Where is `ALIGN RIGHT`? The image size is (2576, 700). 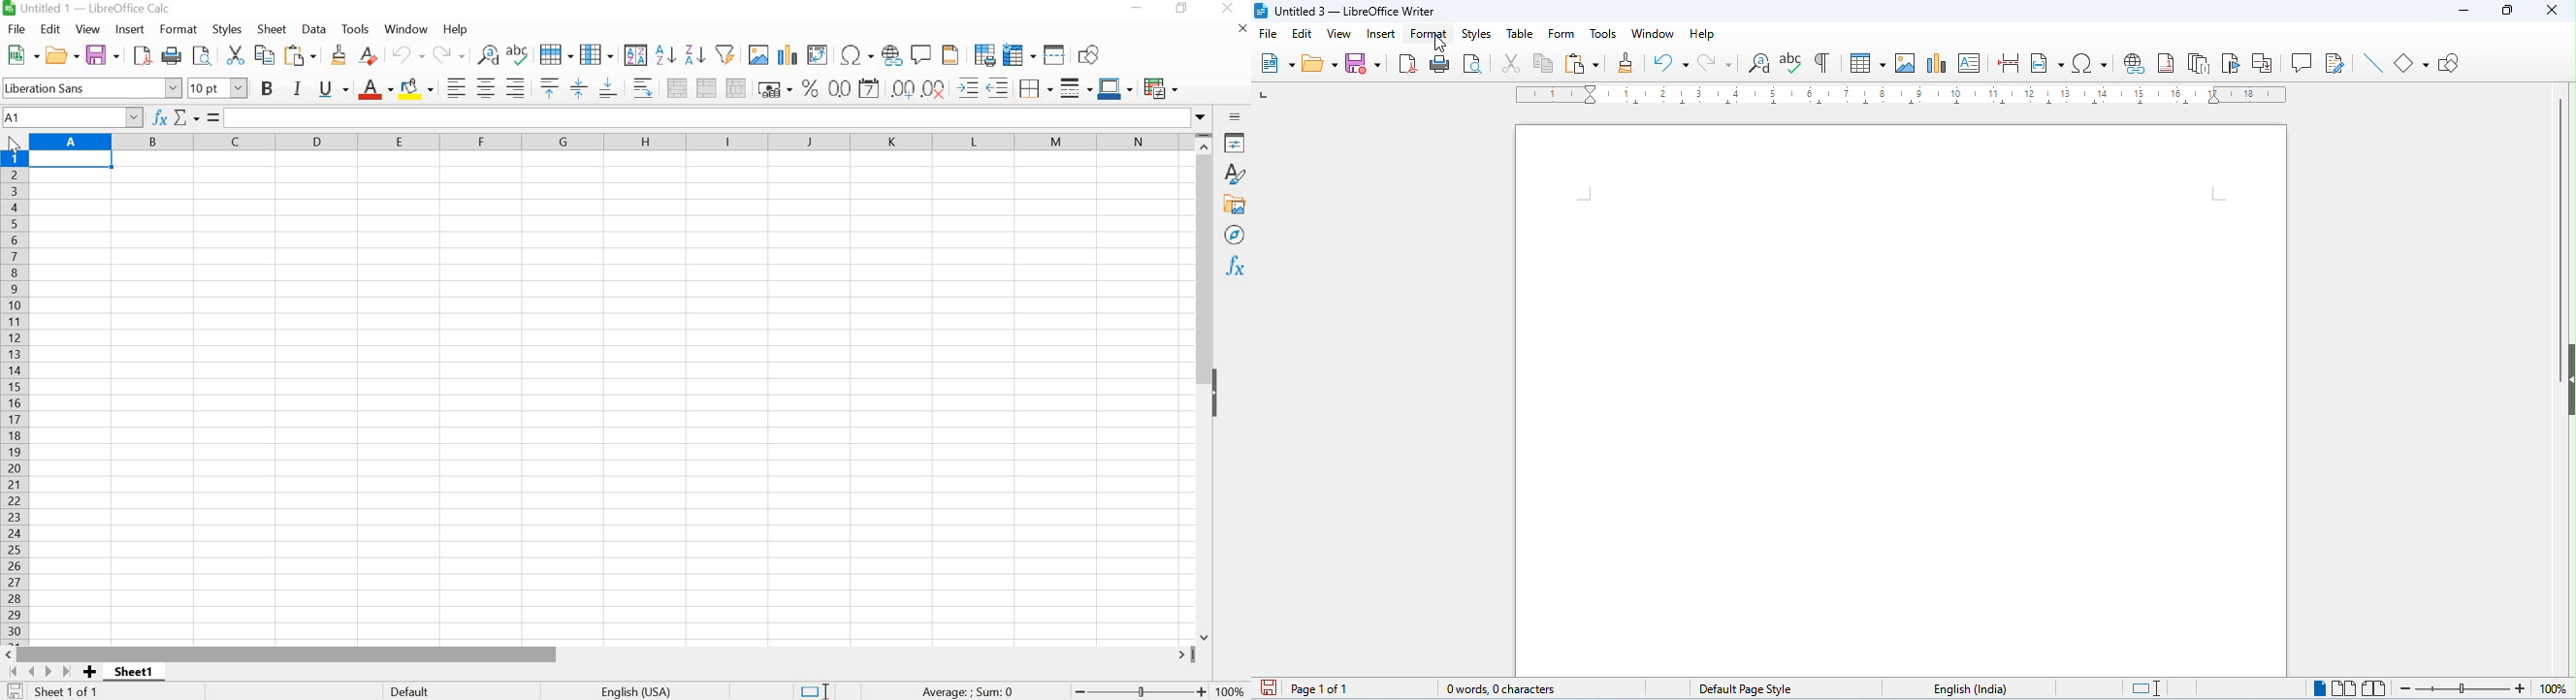 ALIGN RIGHT is located at coordinates (645, 88).